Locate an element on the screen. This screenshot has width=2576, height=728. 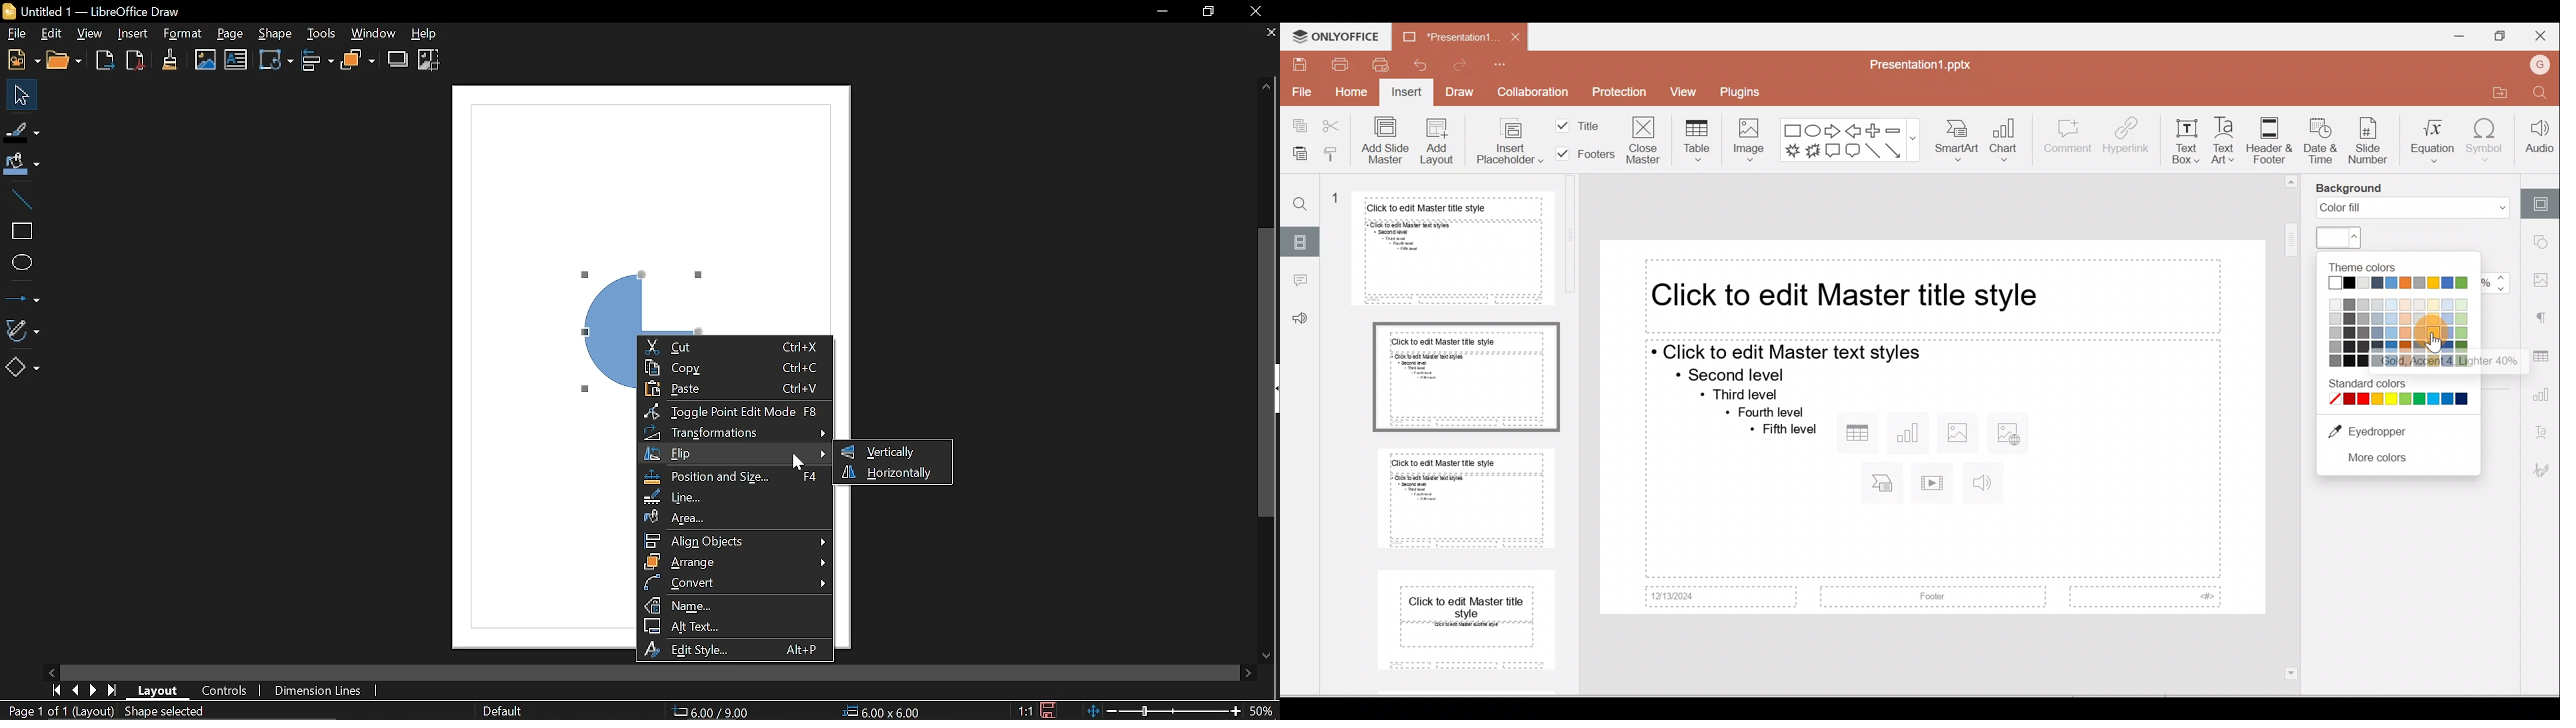
Arrange is located at coordinates (358, 60).